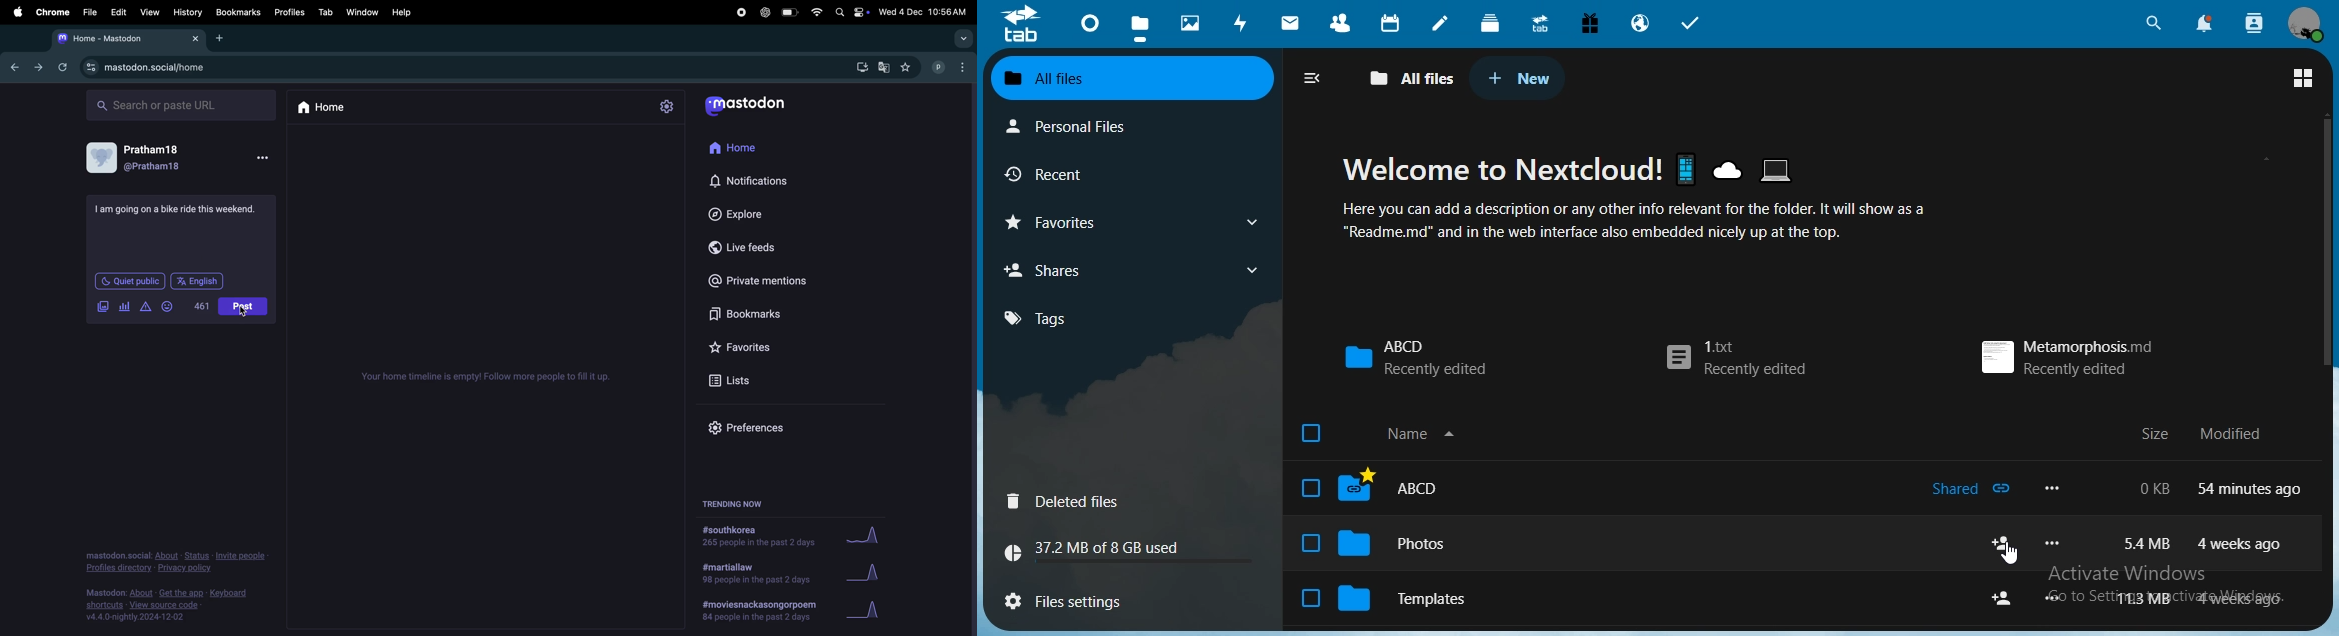 This screenshot has width=2352, height=644. What do you see at coordinates (852, 11) in the screenshot?
I see `apple widgets` at bounding box center [852, 11].